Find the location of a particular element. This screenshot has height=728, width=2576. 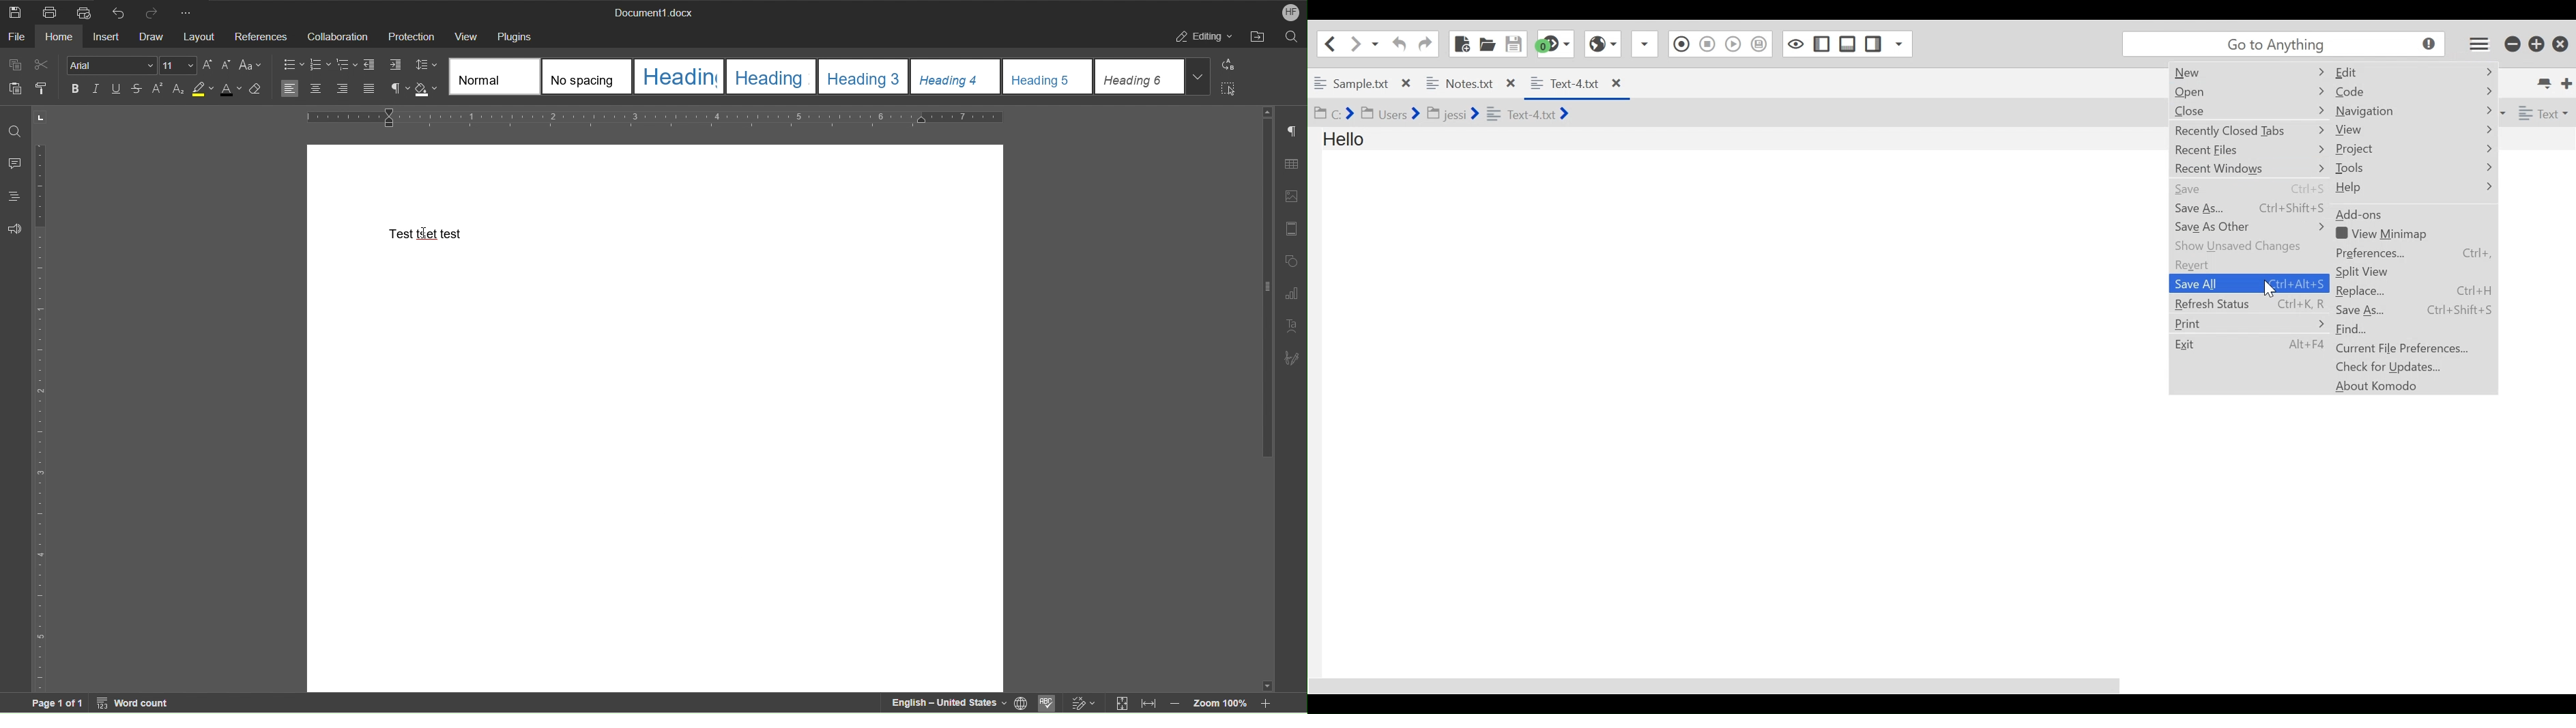

Headings is located at coordinates (14, 197).